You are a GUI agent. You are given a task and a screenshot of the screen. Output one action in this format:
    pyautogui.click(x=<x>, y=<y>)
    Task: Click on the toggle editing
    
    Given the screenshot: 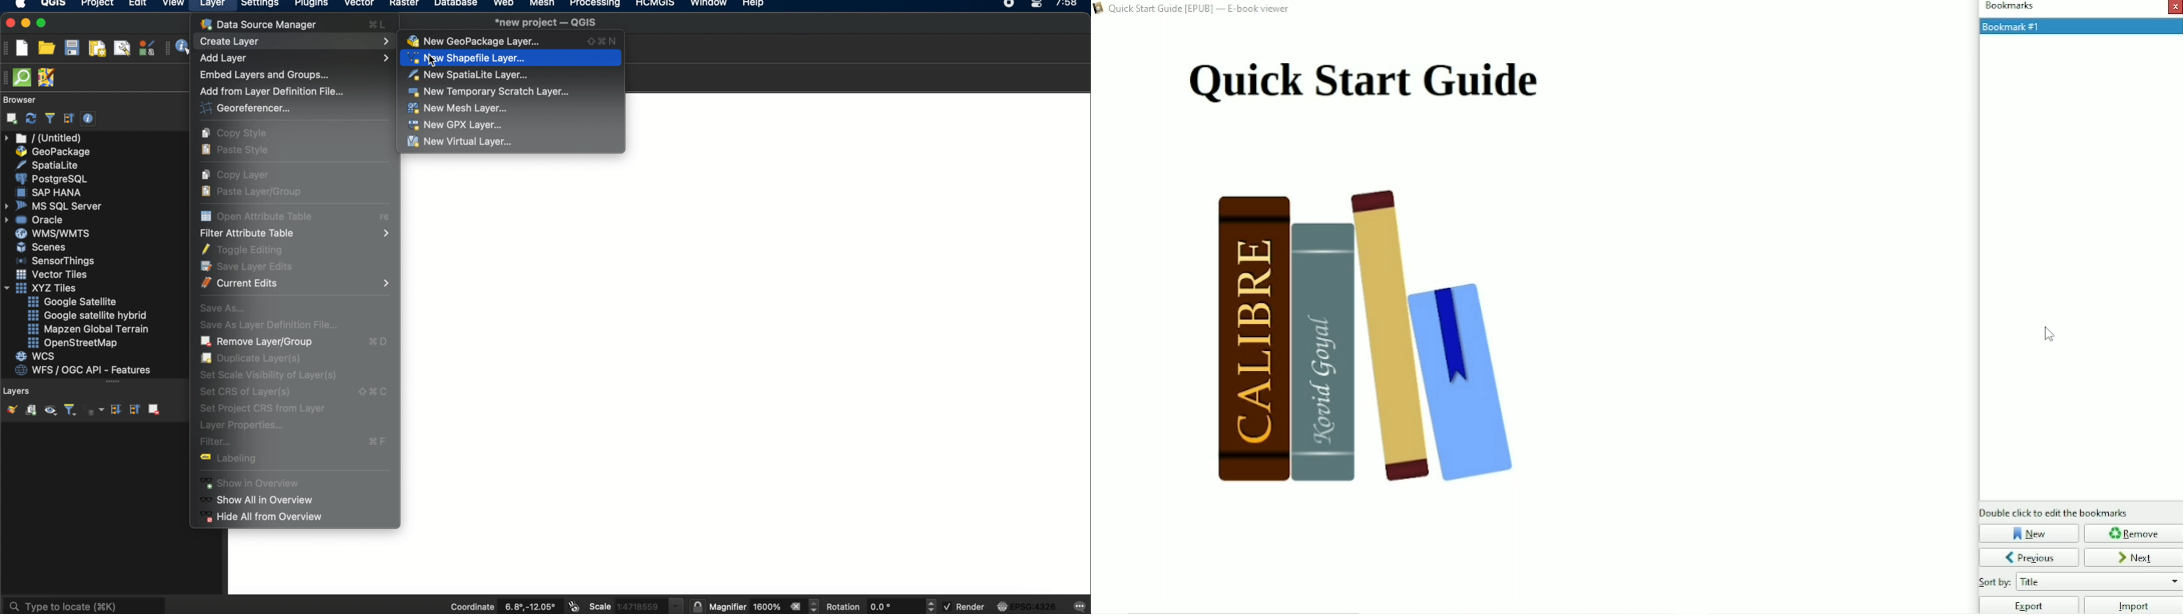 What is the action you would take?
    pyautogui.click(x=242, y=249)
    